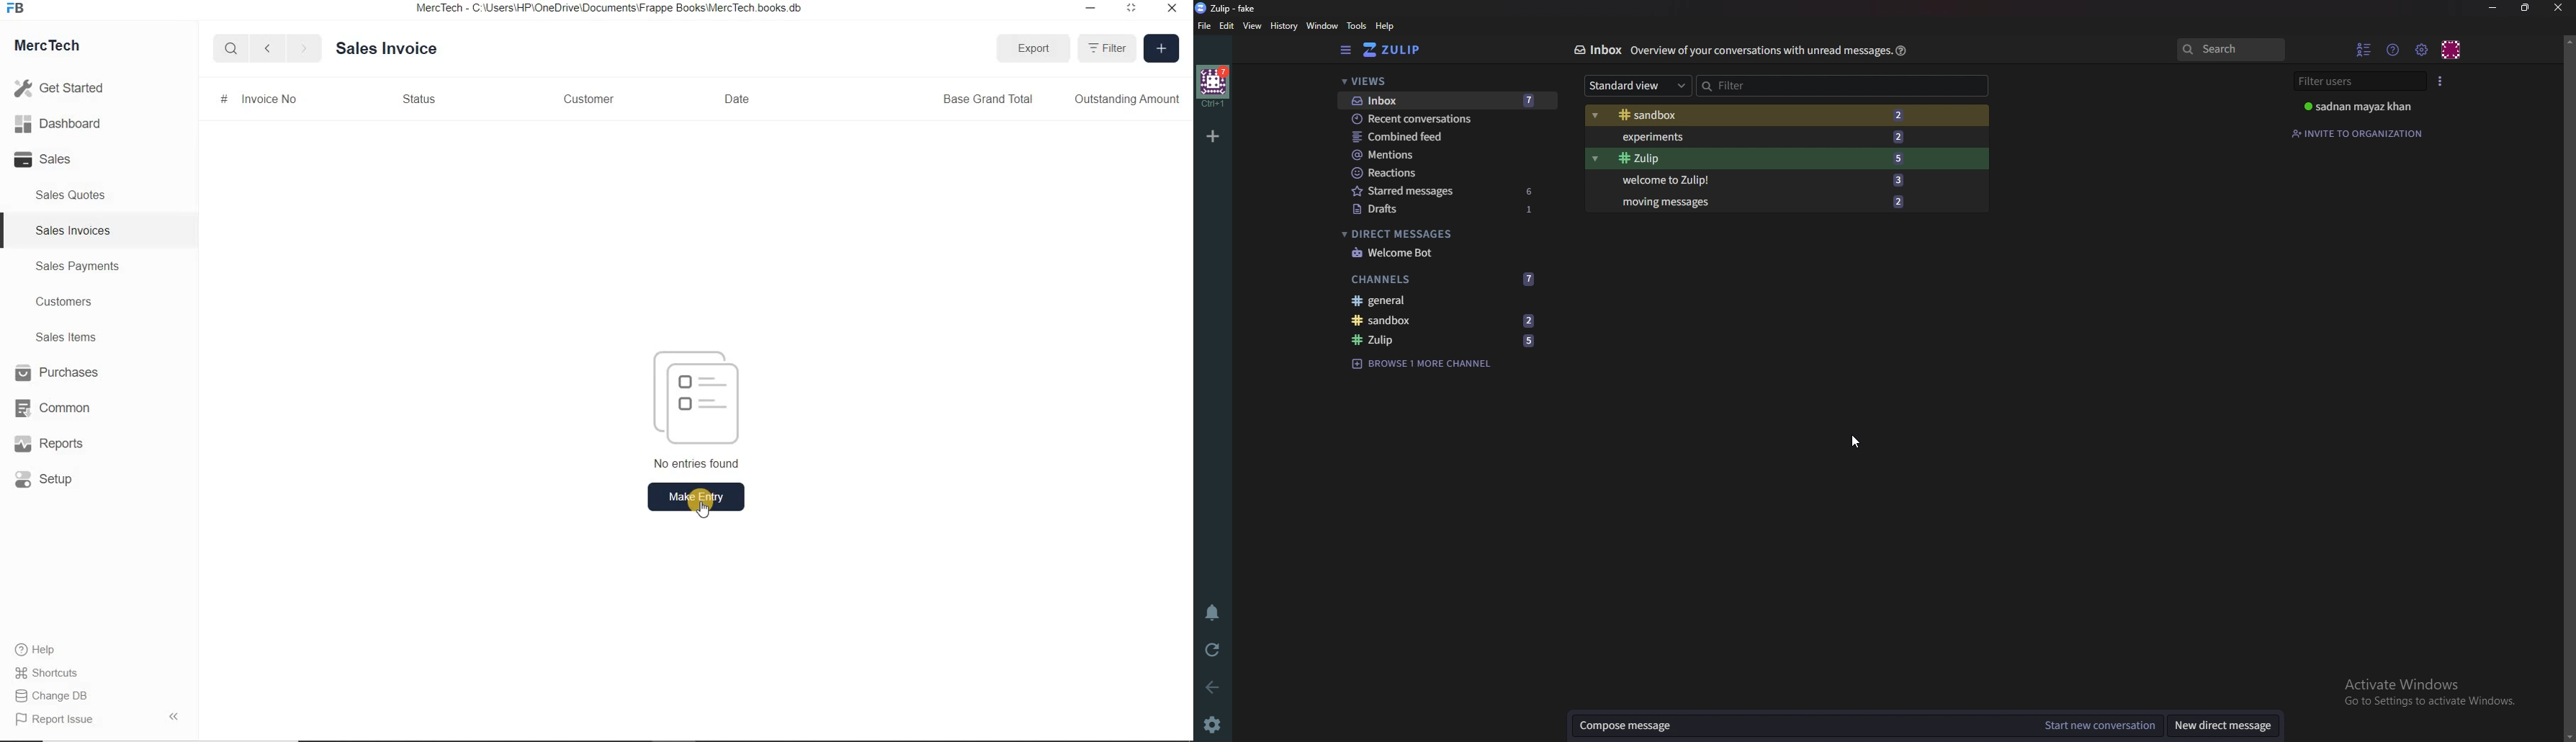  I want to click on Change DB, so click(53, 696).